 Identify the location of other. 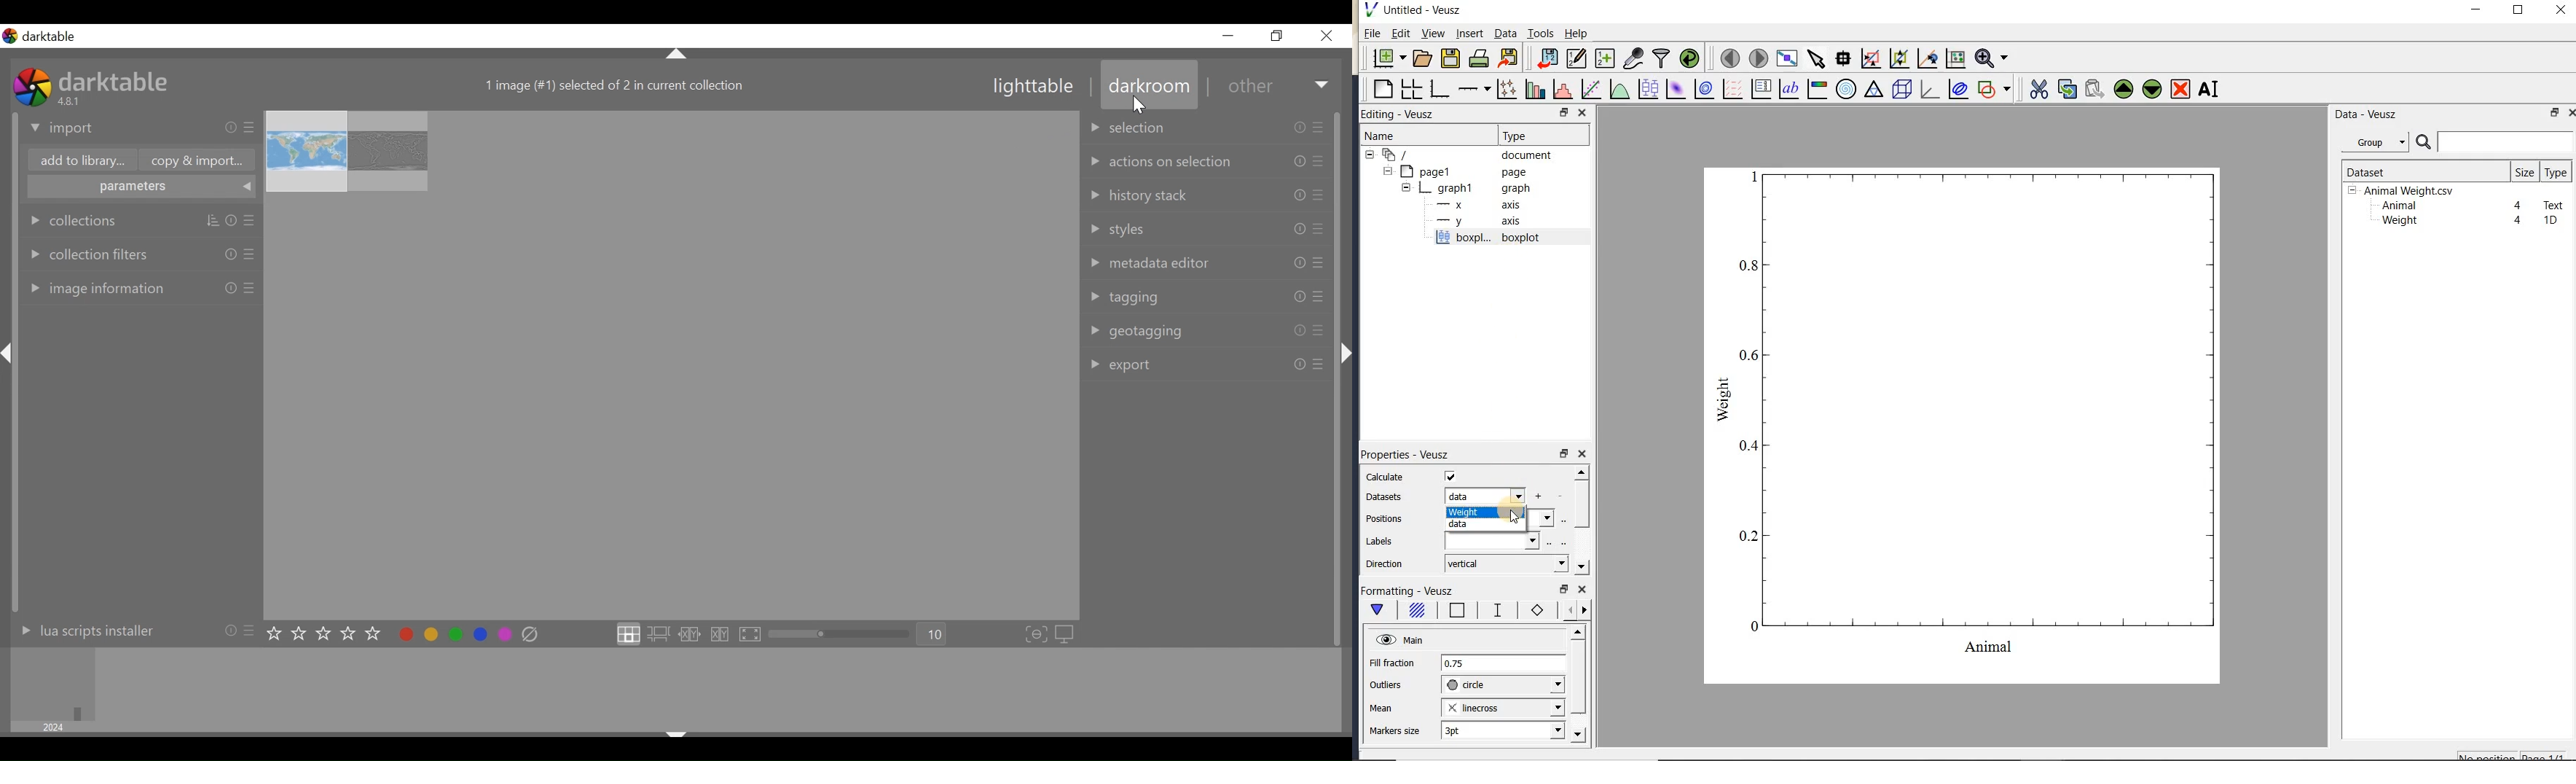
(1249, 87).